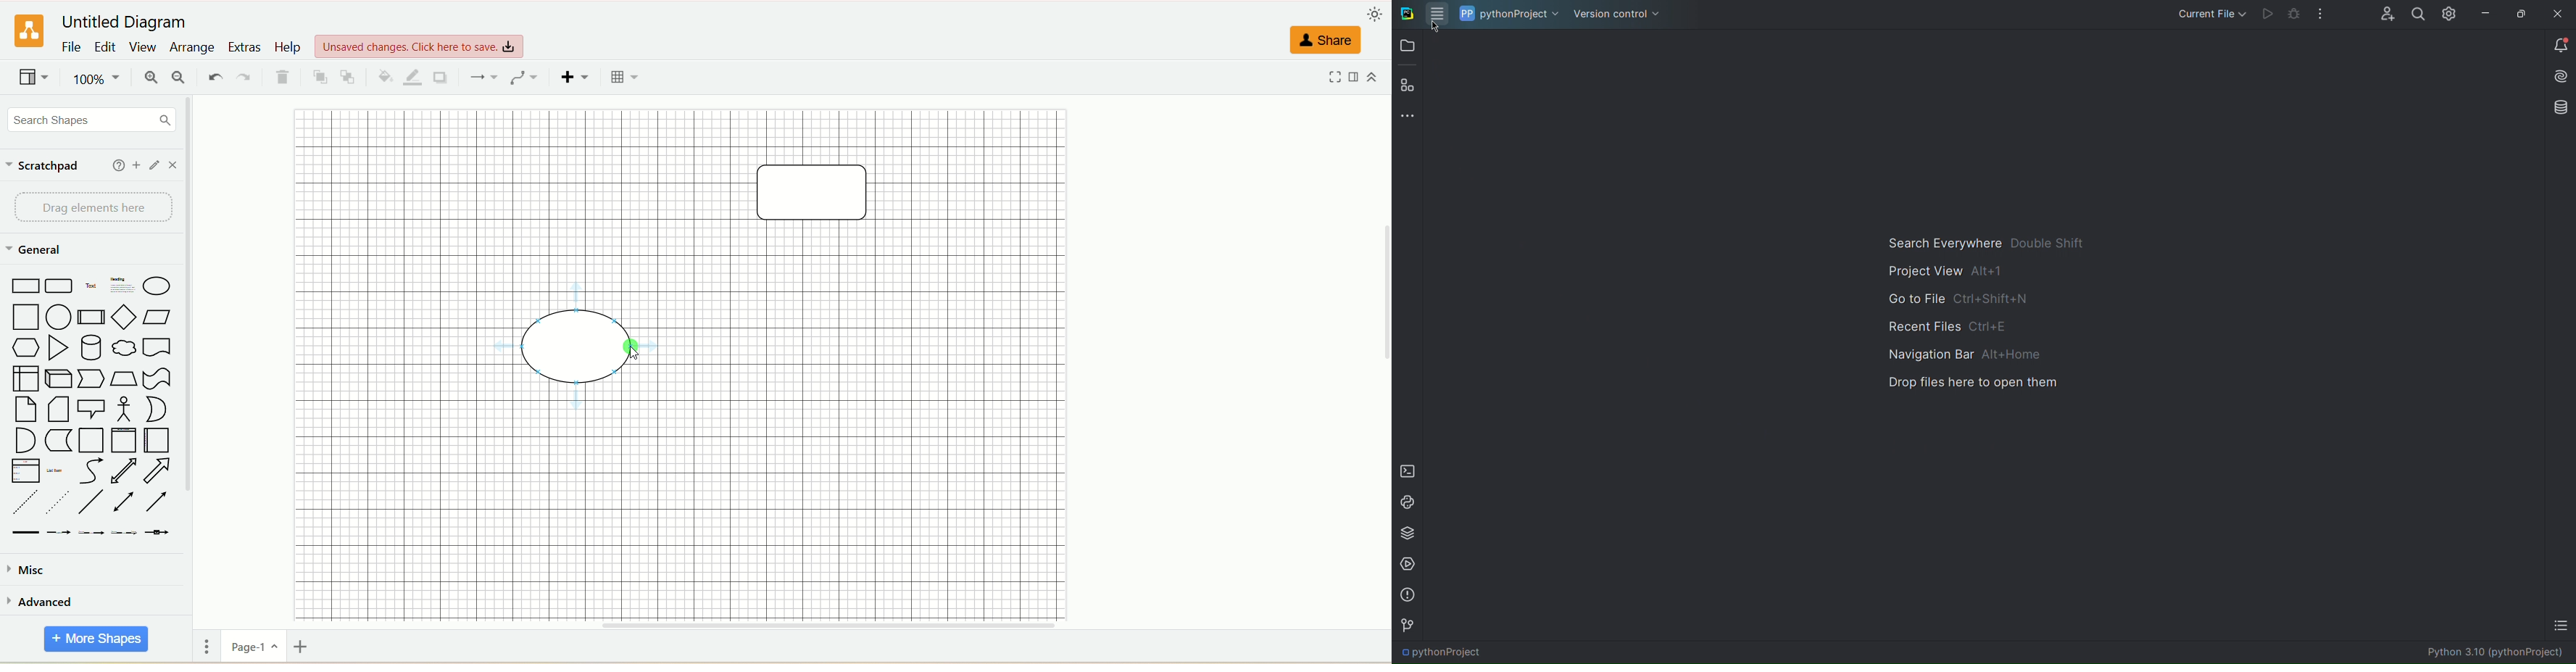  Describe the element at coordinates (631, 349) in the screenshot. I see `cursor` at that location.